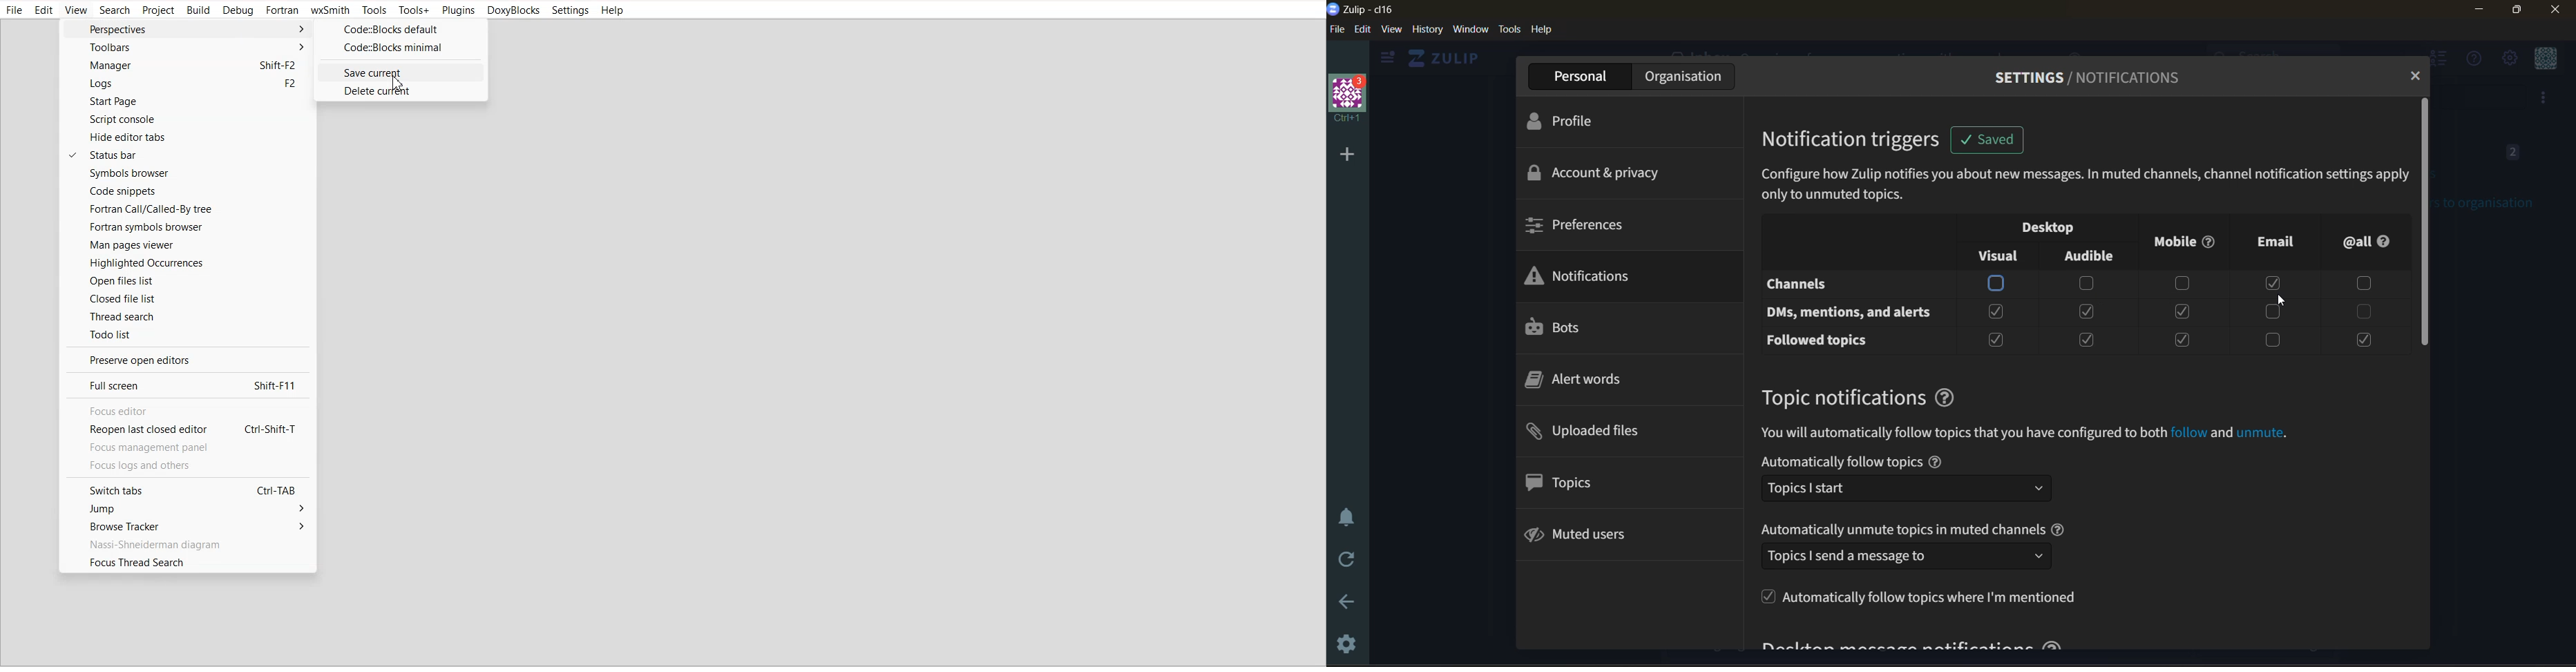  I want to click on wxSmith, so click(330, 10).